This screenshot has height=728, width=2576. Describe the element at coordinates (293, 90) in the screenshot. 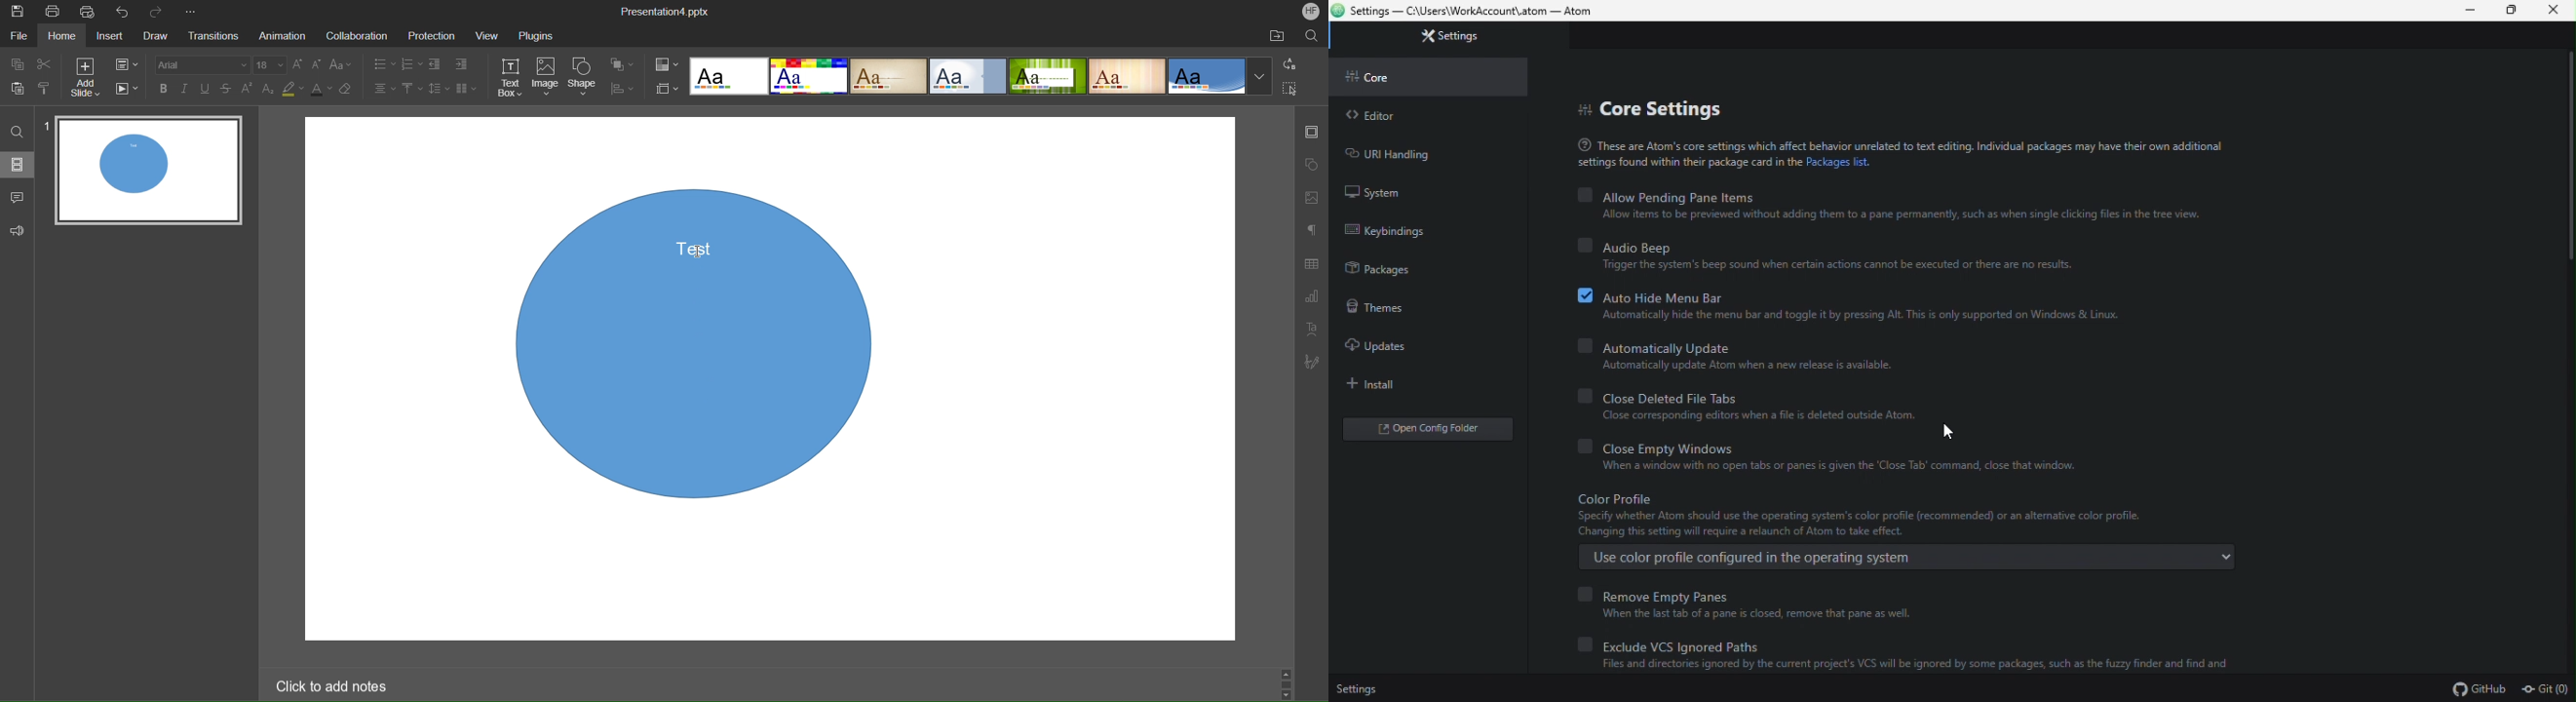

I see `Highlight` at that location.